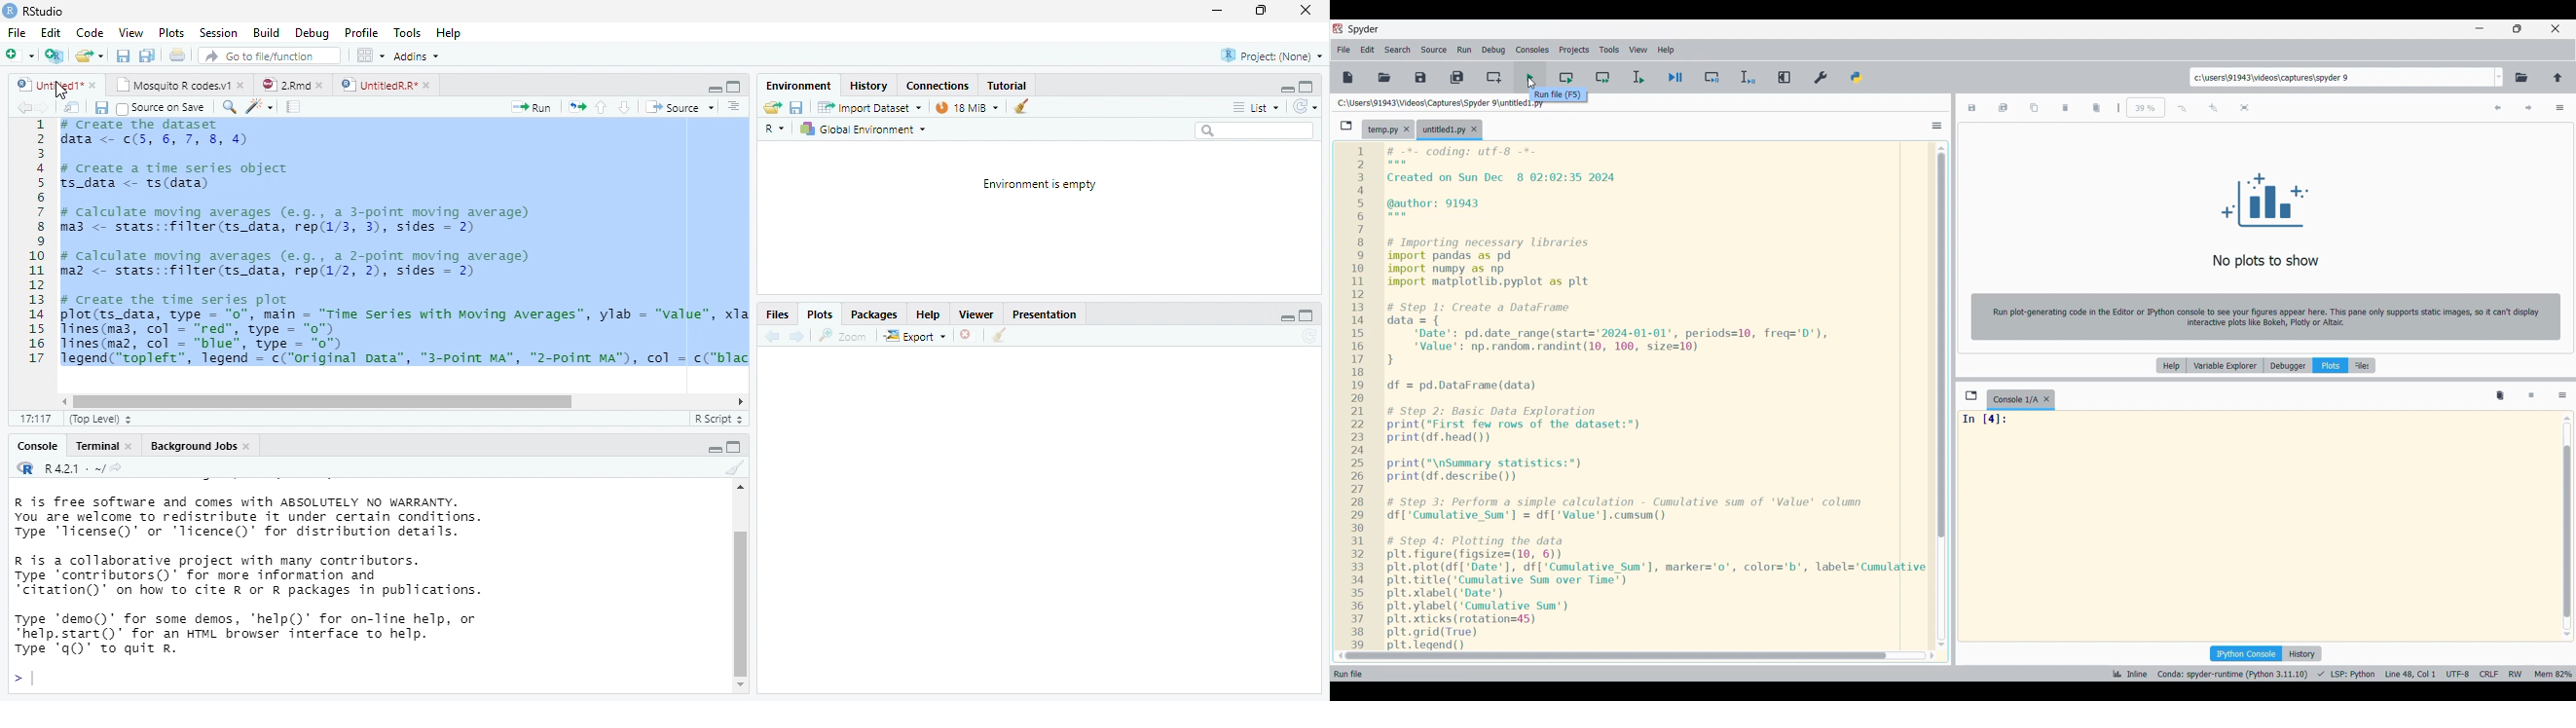 The image size is (2576, 728). Describe the element at coordinates (937, 86) in the screenshot. I see `Connections` at that location.